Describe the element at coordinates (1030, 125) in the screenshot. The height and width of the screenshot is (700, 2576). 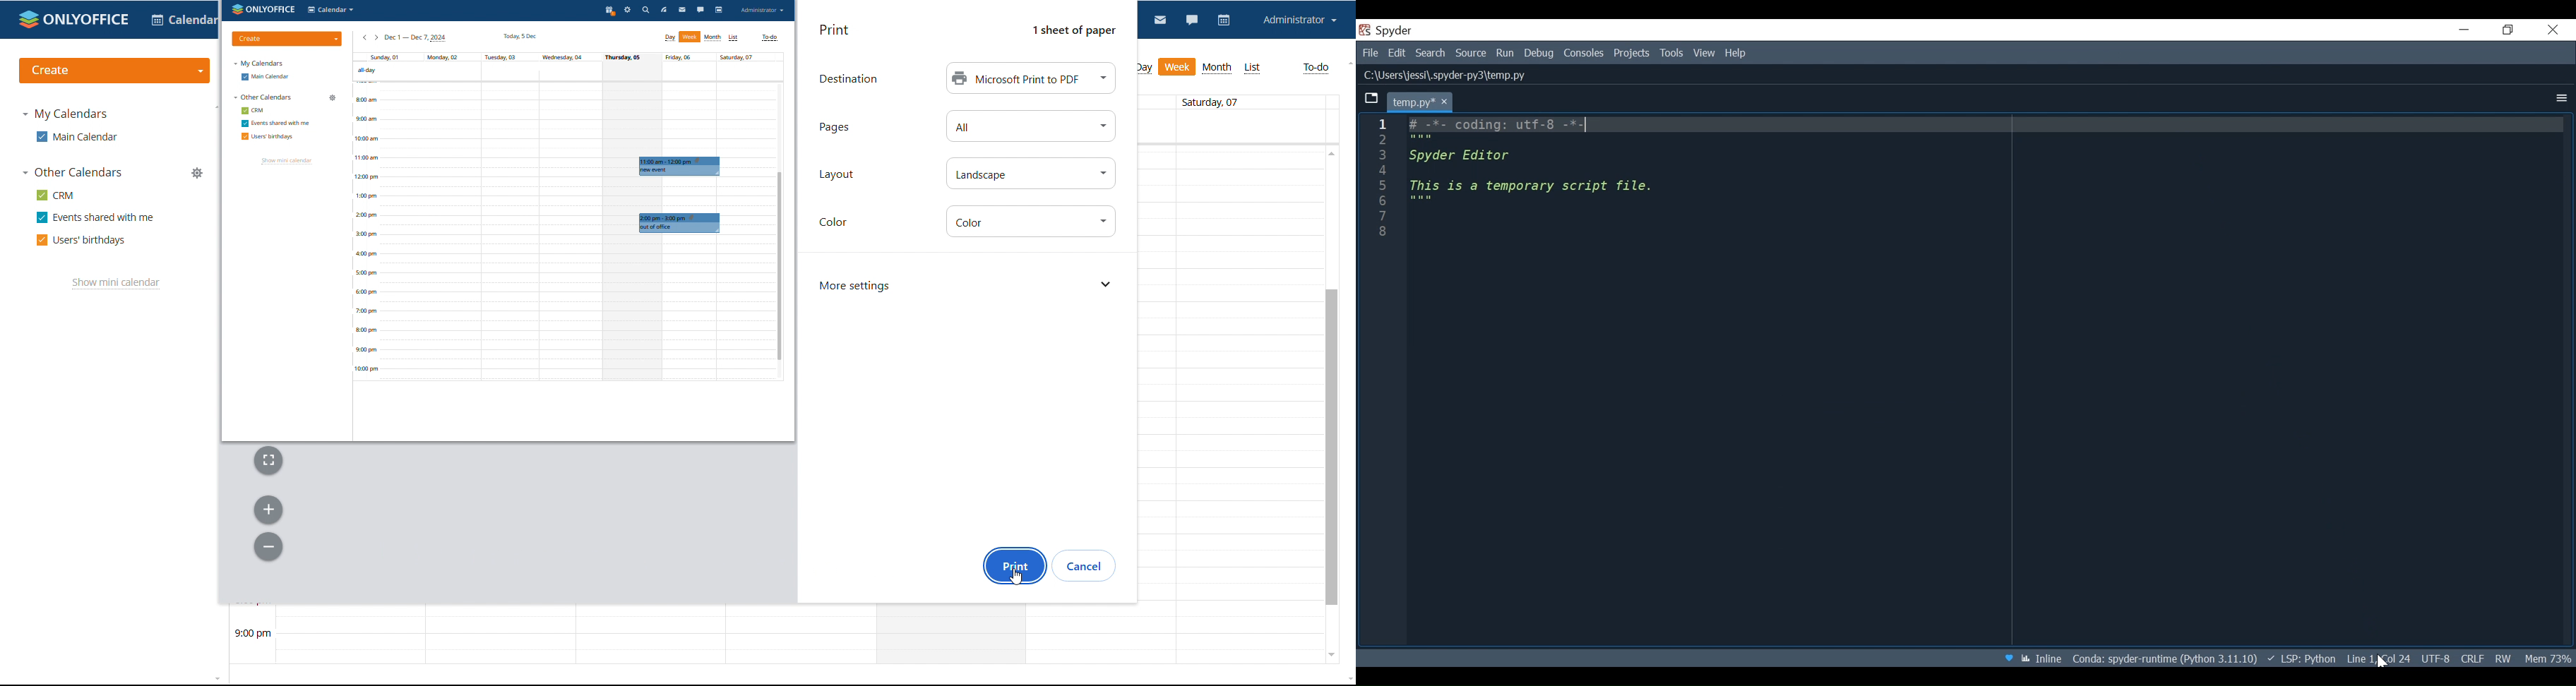
I see `select pages` at that location.